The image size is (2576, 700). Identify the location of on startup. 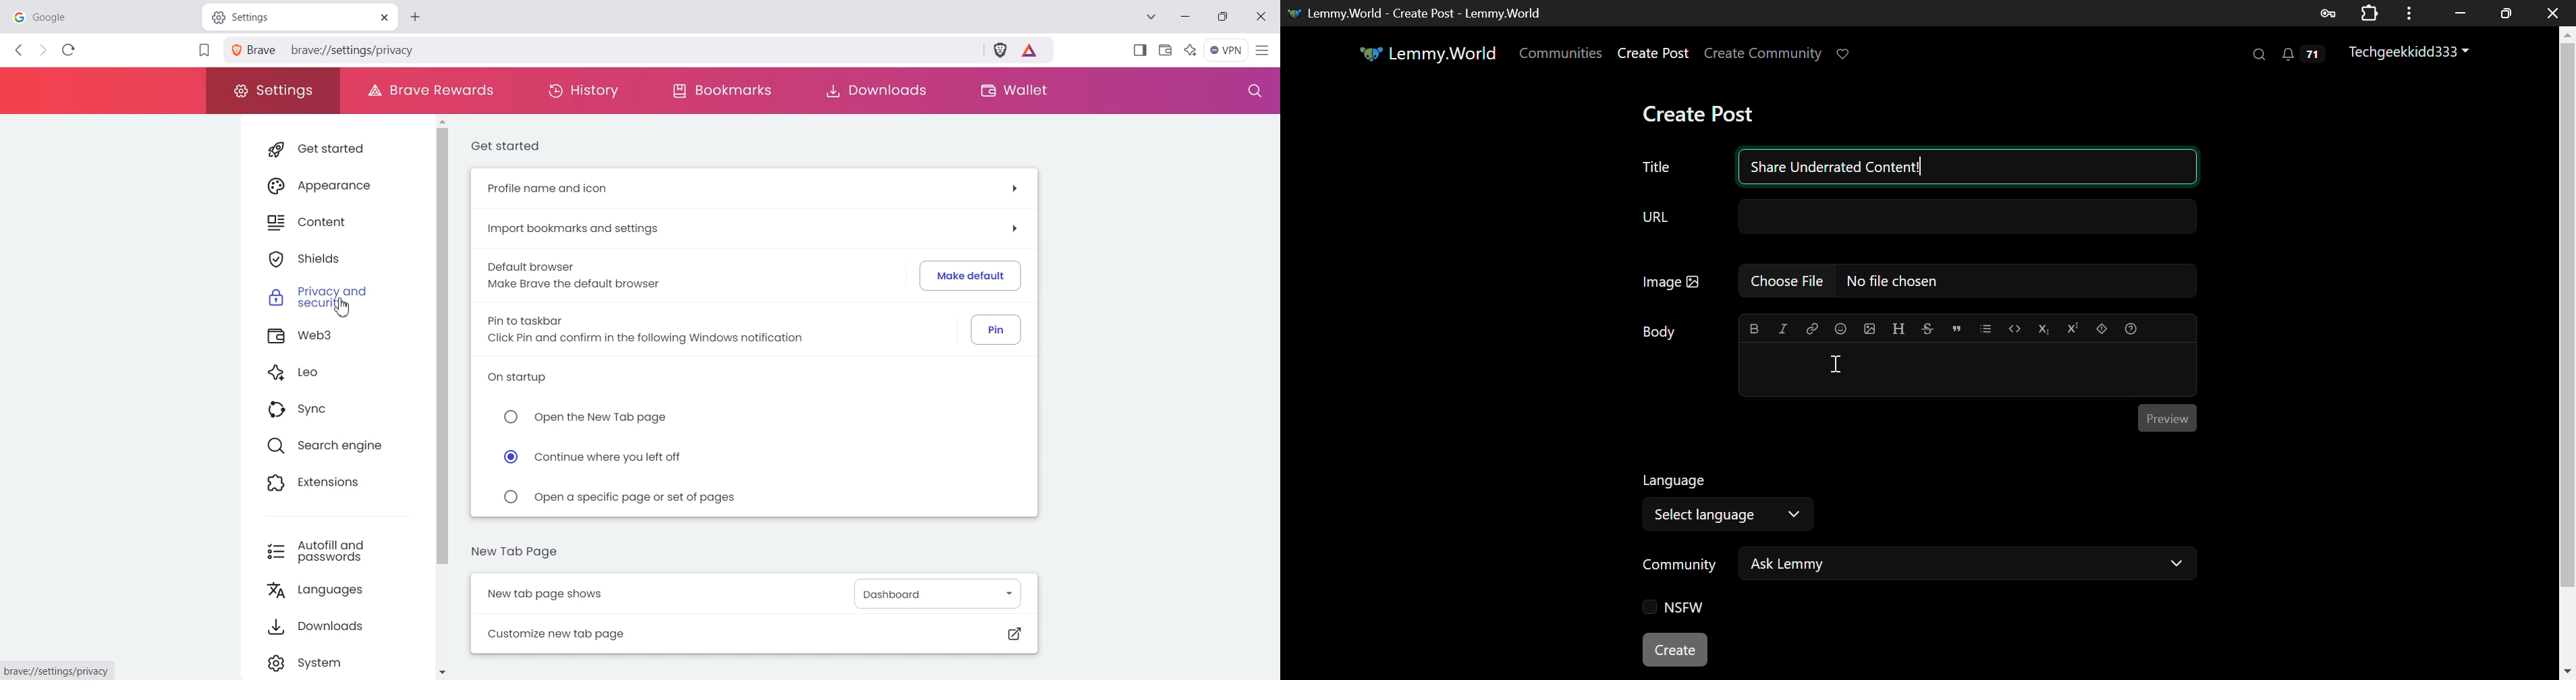
(522, 379).